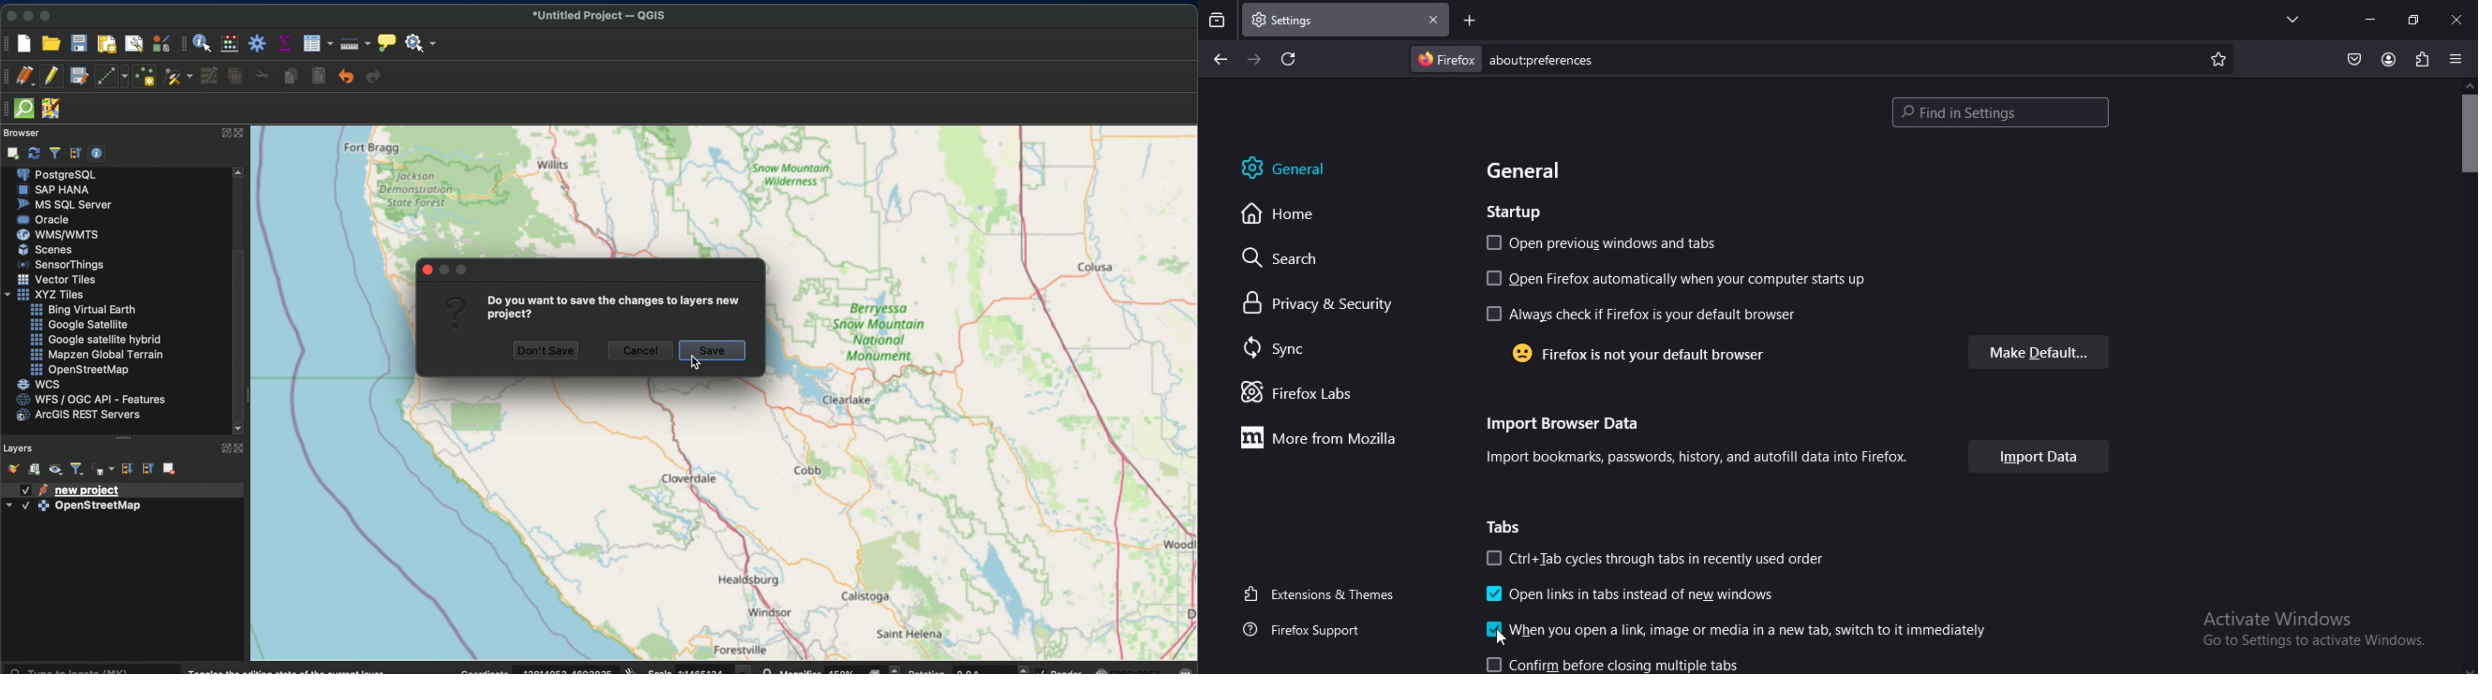 Image resolution: width=2492 pixels, height=700 pixels. Describe the element at coordinates (69, 490) in the screenshot. I see `new project layer` at that location.